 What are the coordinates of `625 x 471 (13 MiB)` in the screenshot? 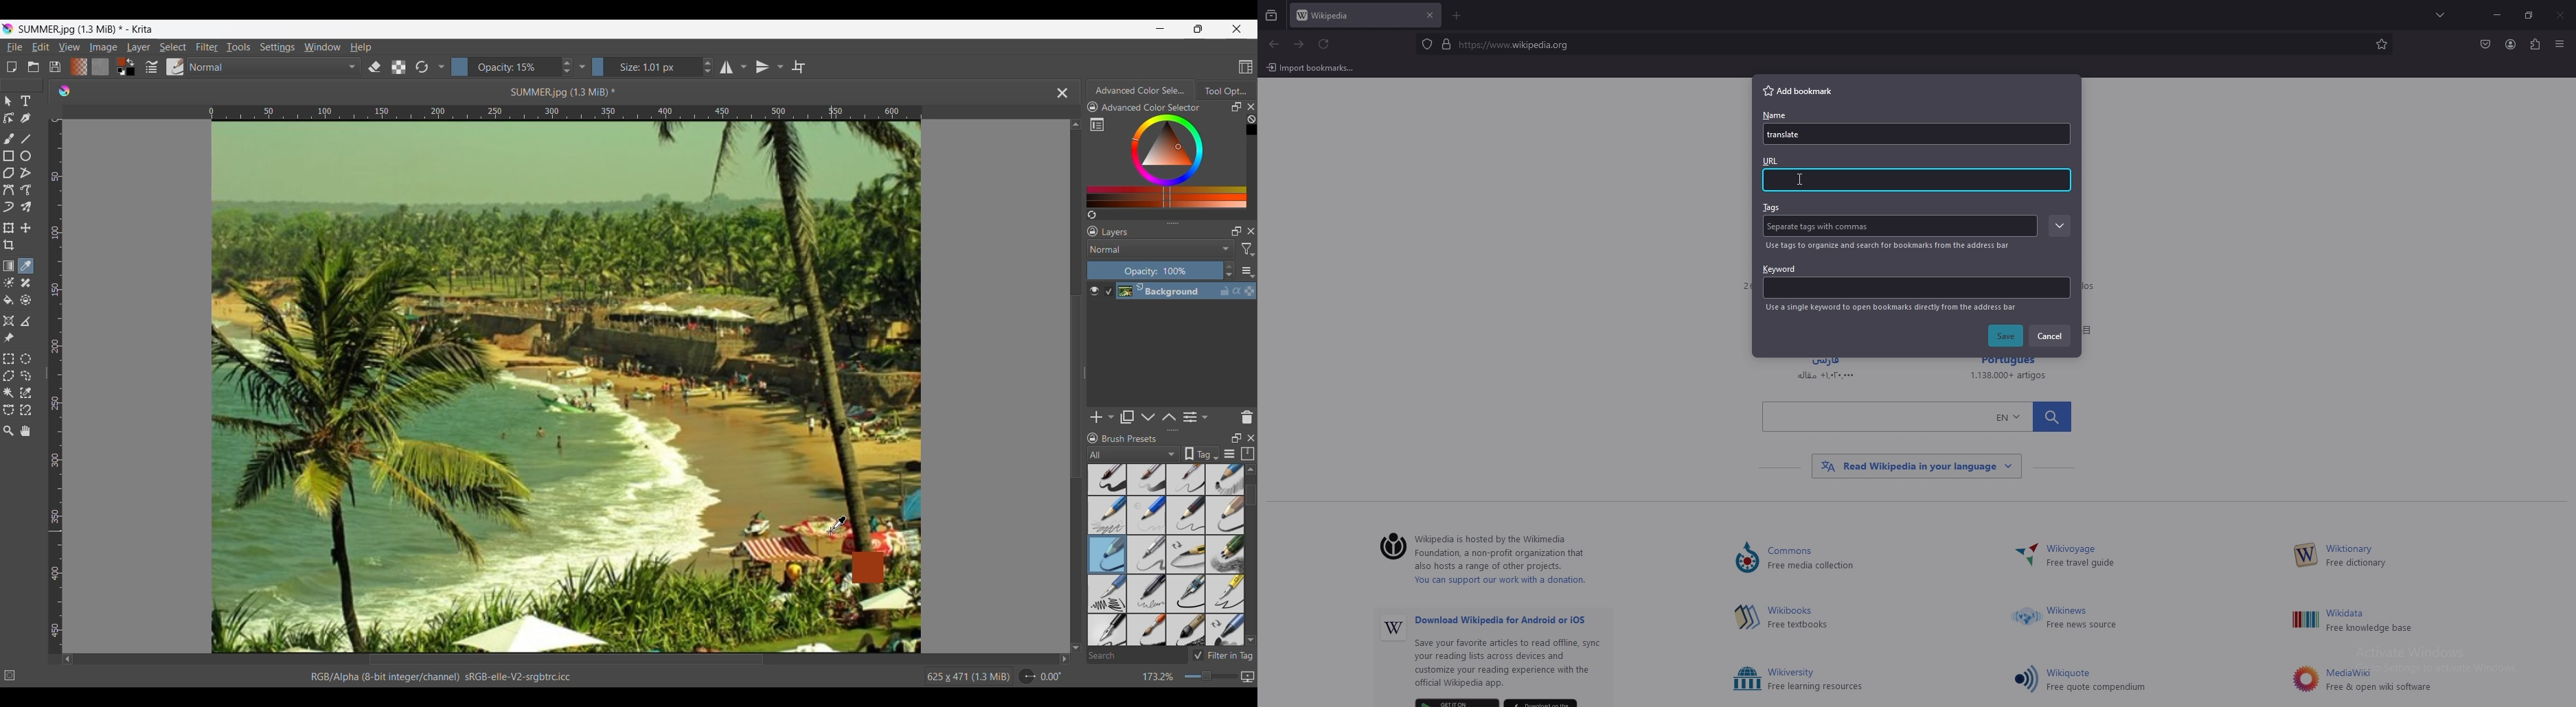 It's located at (966, 678).